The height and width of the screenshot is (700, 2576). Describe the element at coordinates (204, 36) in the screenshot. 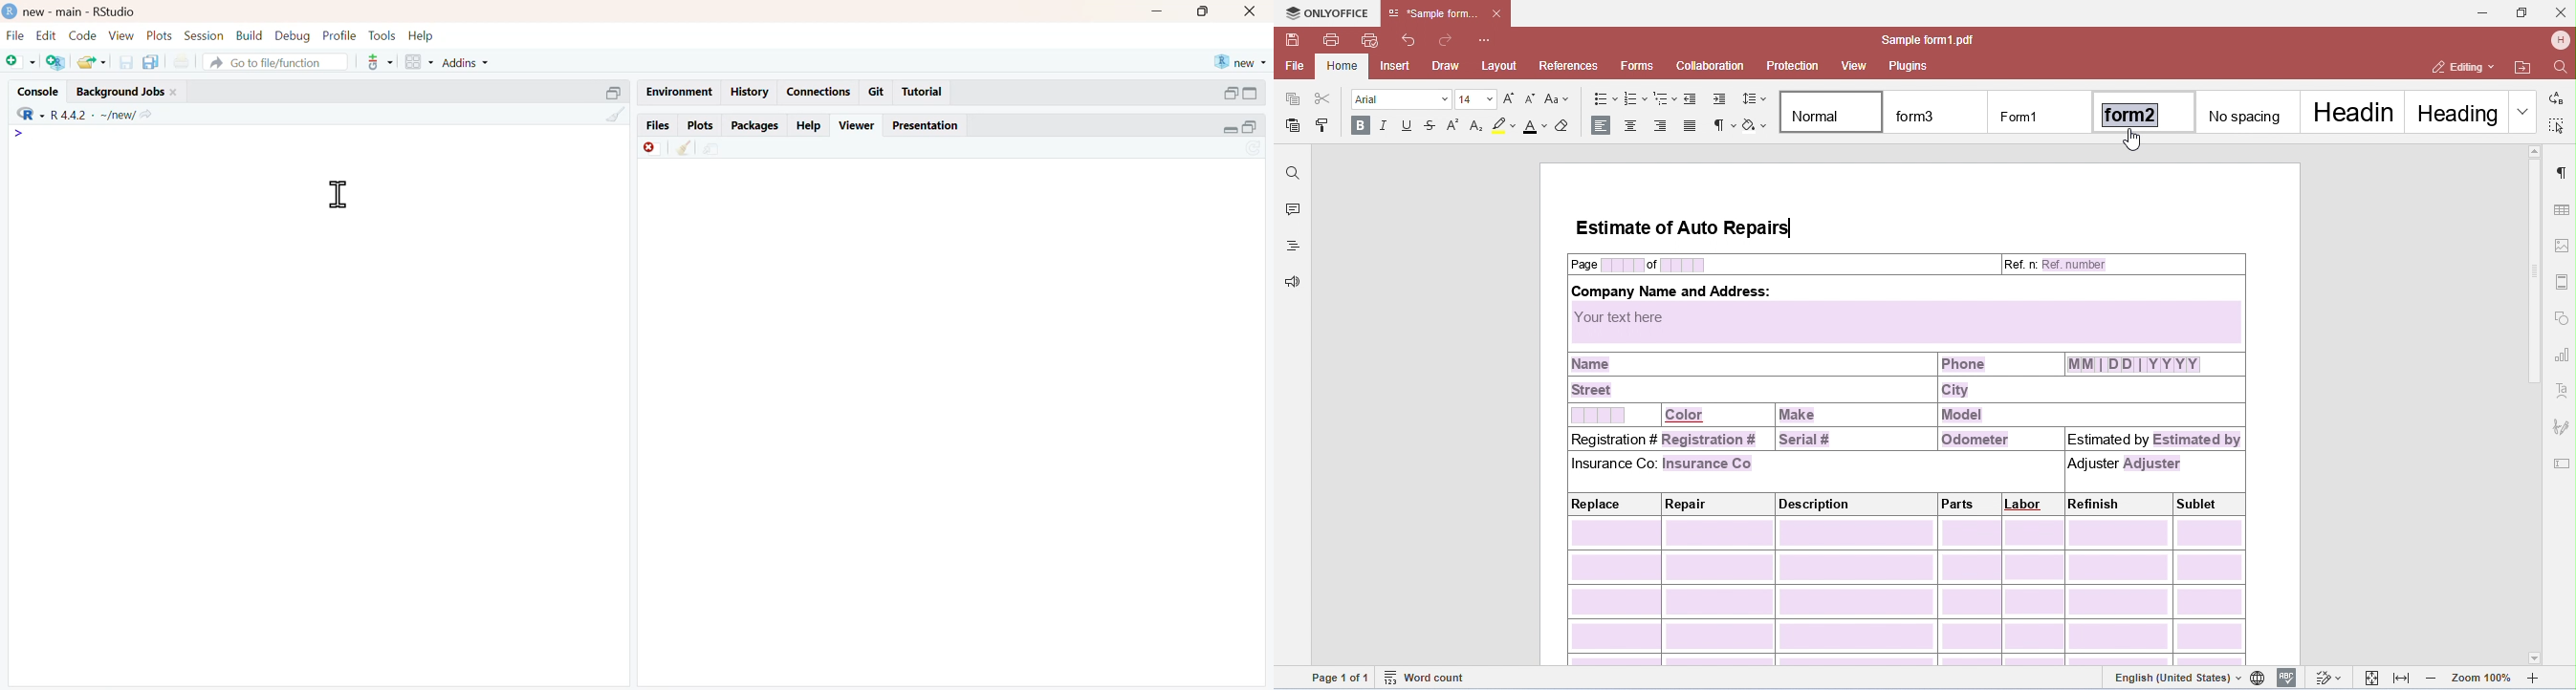

I see `Session` at that location.